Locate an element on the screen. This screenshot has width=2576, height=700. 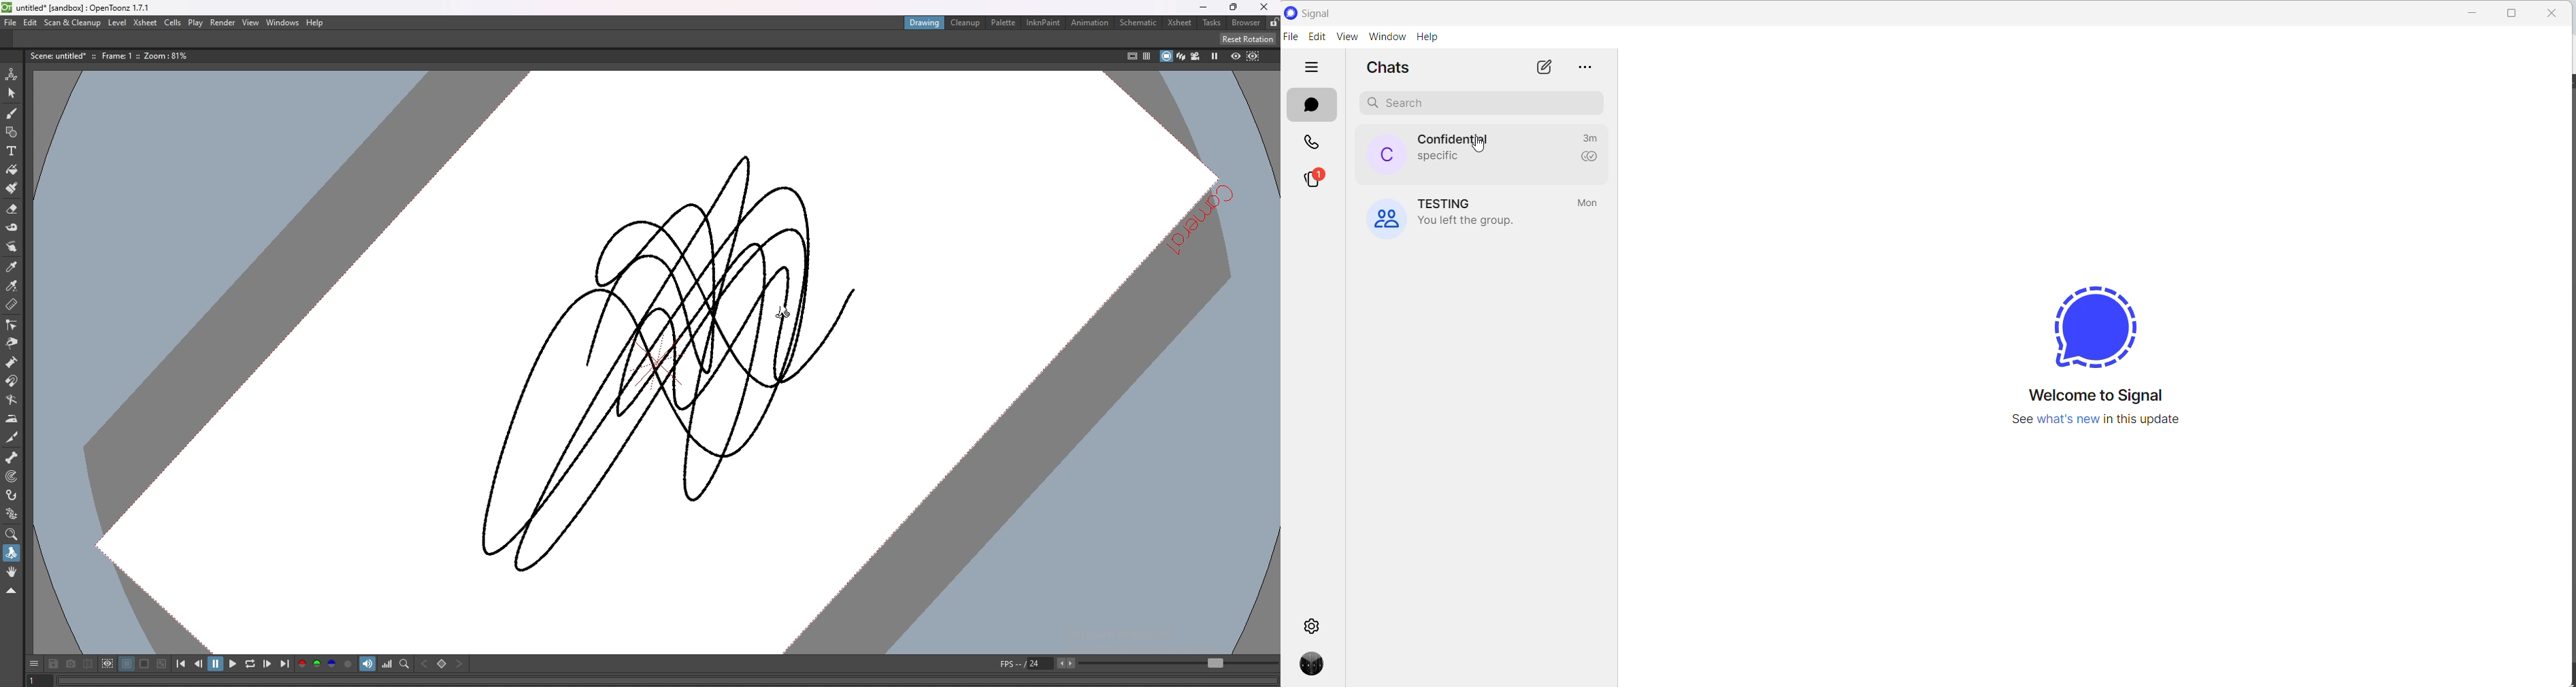
welcome message is located at coordinates (2104, 395).